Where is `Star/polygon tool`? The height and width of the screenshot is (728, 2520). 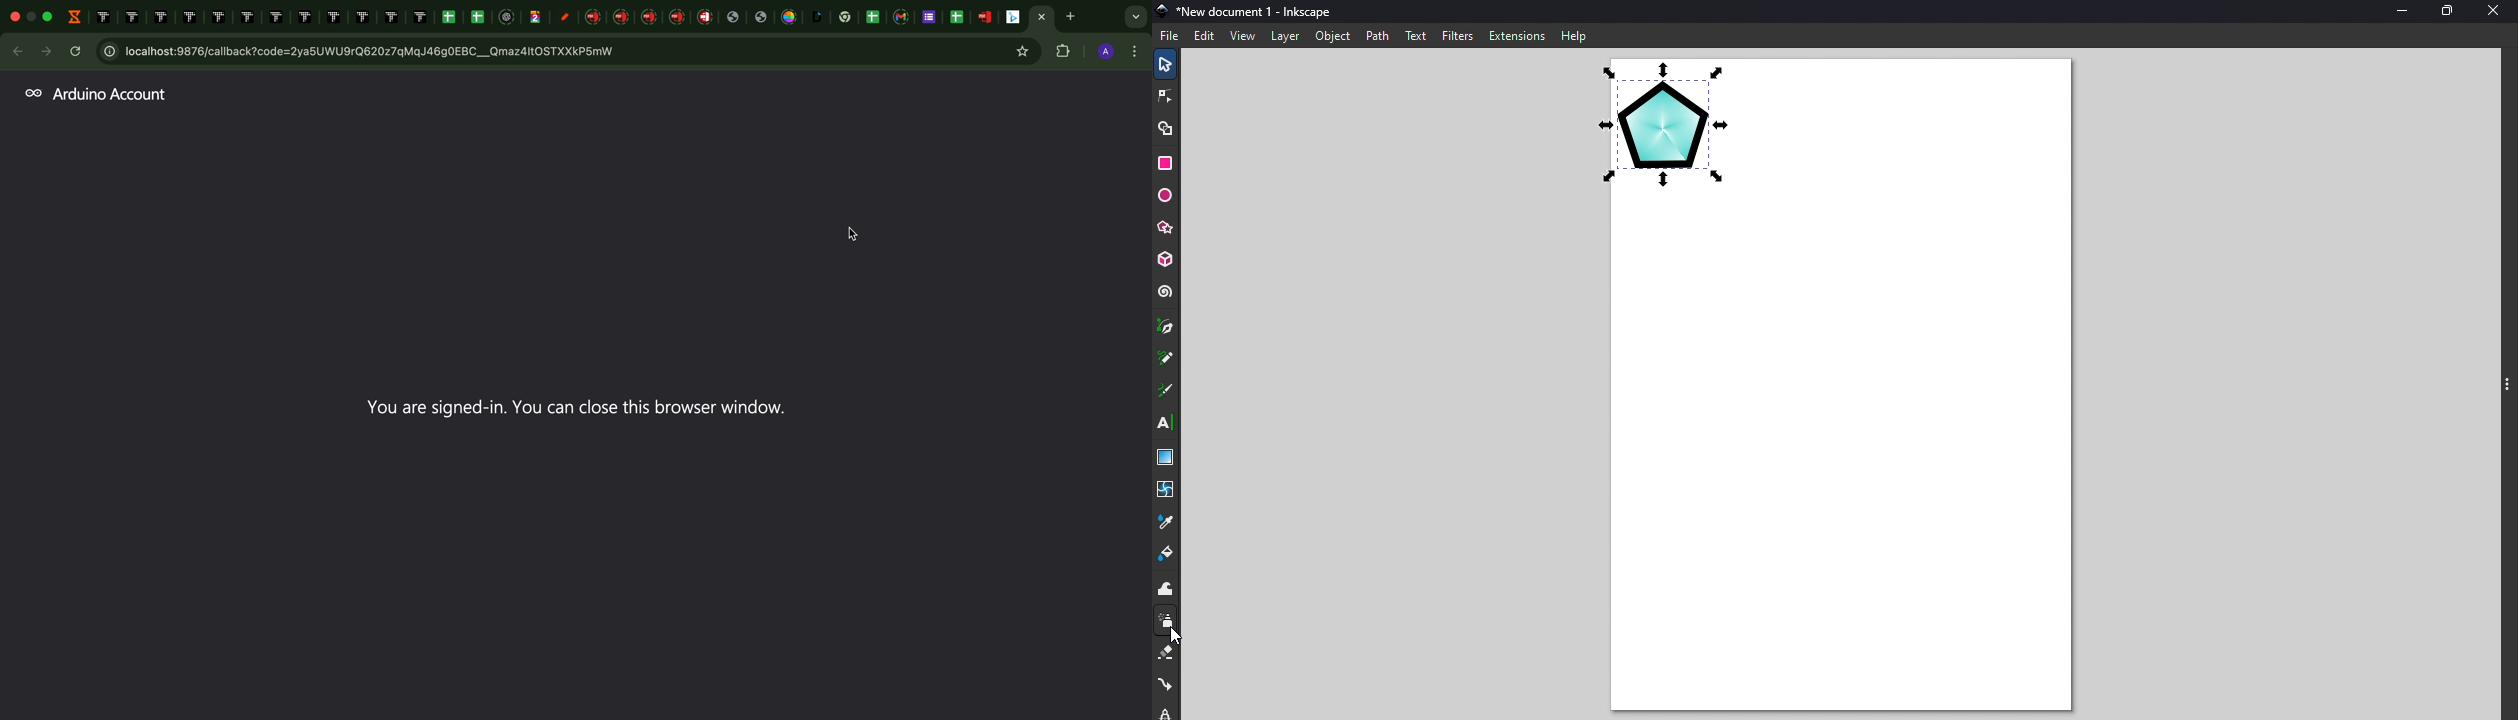
Star/polygon tool is located at coordinates (1169, 227).